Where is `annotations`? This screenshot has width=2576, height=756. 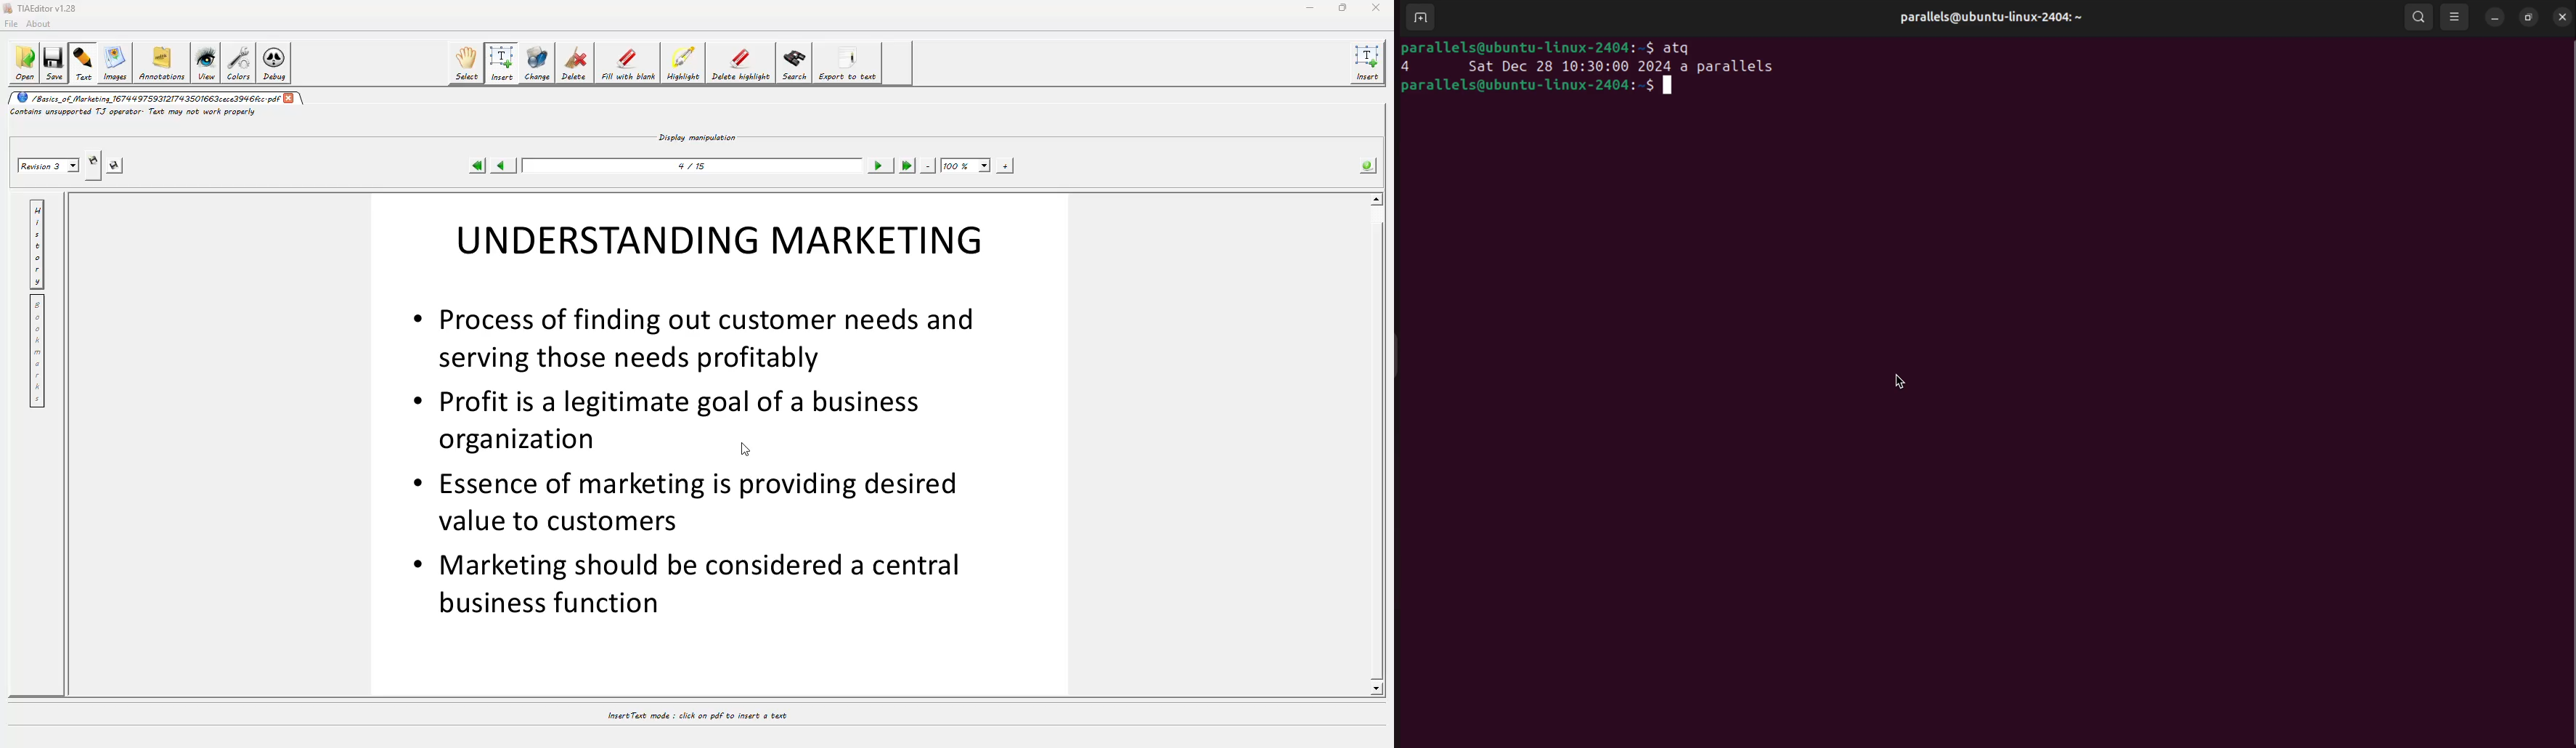
annotations is located at coordinates (161, 64).